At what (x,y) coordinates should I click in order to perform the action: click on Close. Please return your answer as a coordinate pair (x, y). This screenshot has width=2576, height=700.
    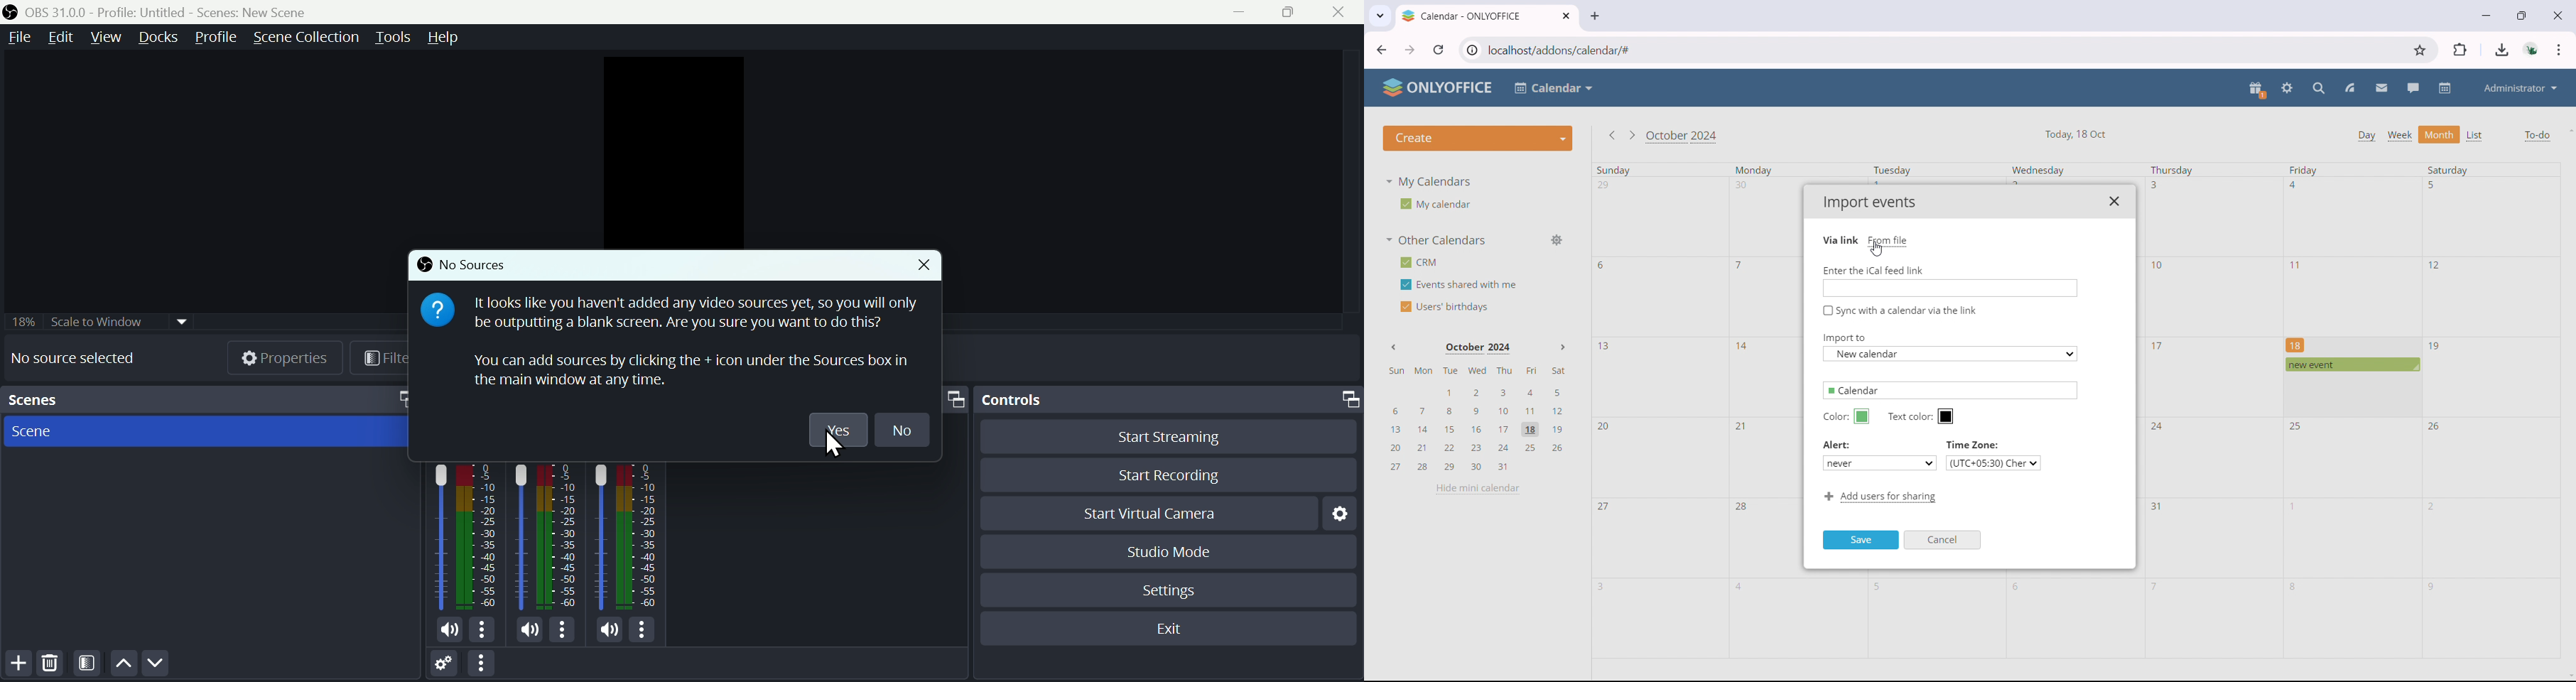
    Looking at the image, I should click on (1339, 13).